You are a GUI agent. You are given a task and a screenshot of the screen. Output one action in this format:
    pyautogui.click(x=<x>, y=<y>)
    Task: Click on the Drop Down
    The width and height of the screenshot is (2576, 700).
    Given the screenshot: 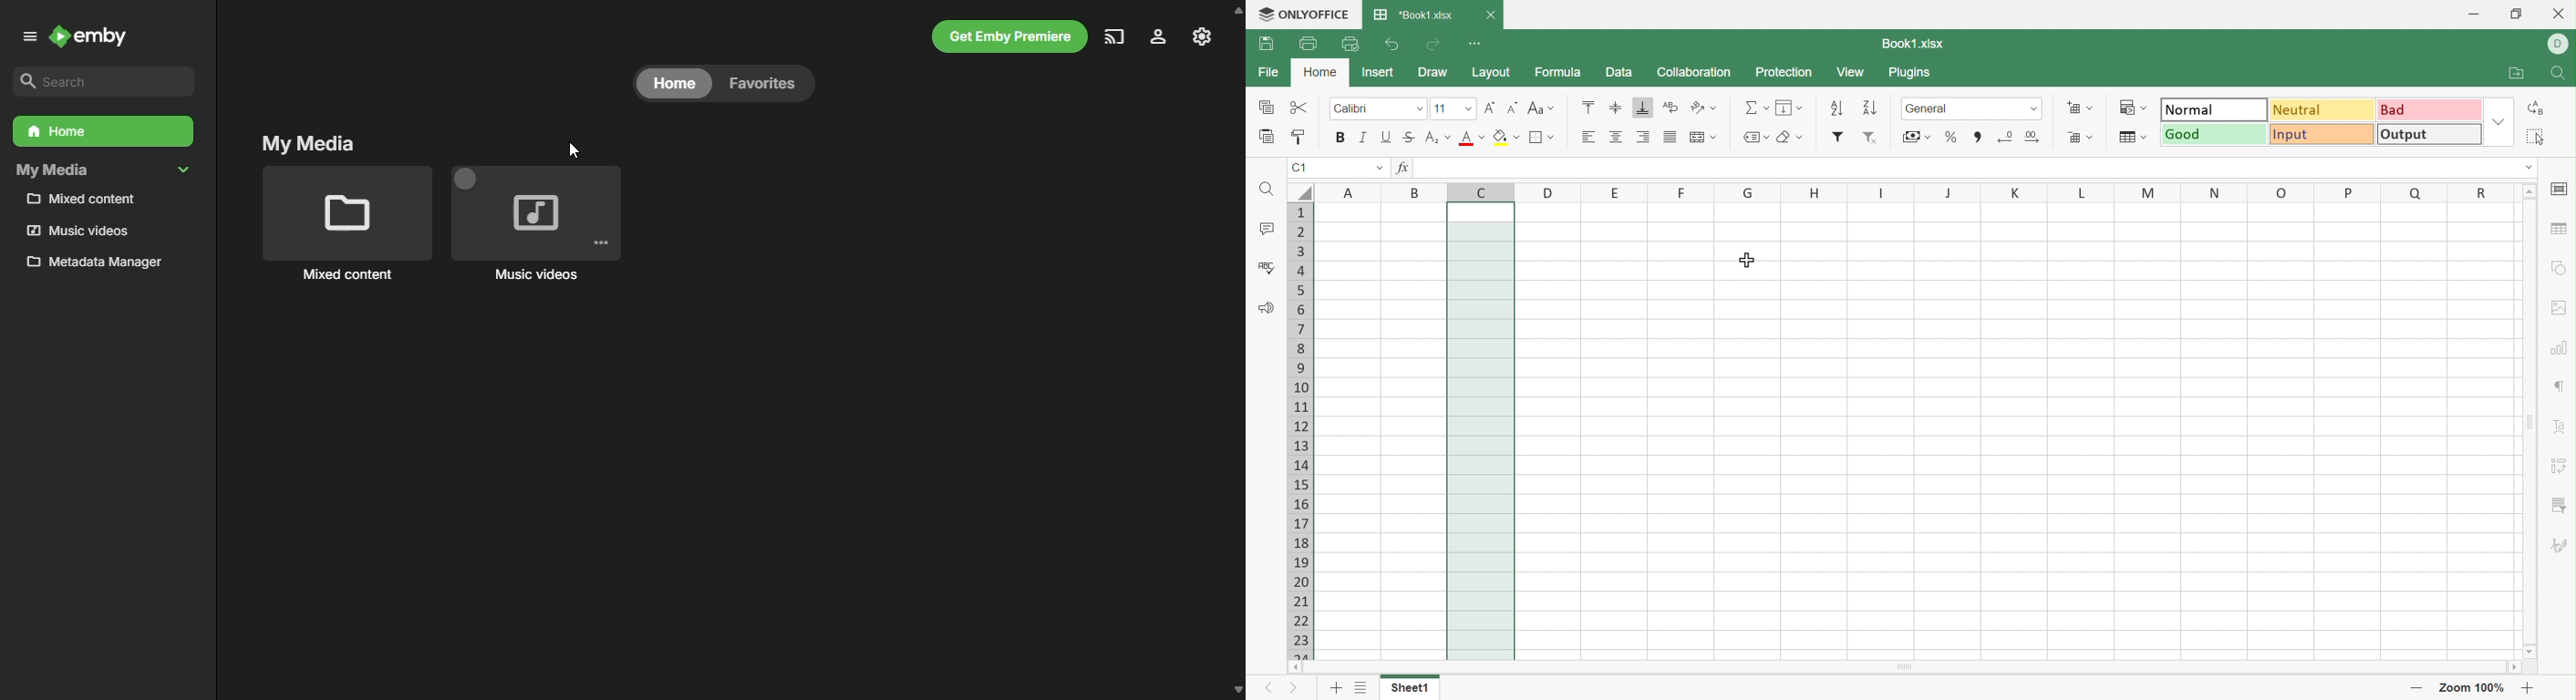 What is the action you would take?
    pyautogui.click(x=1801, y=109)
    